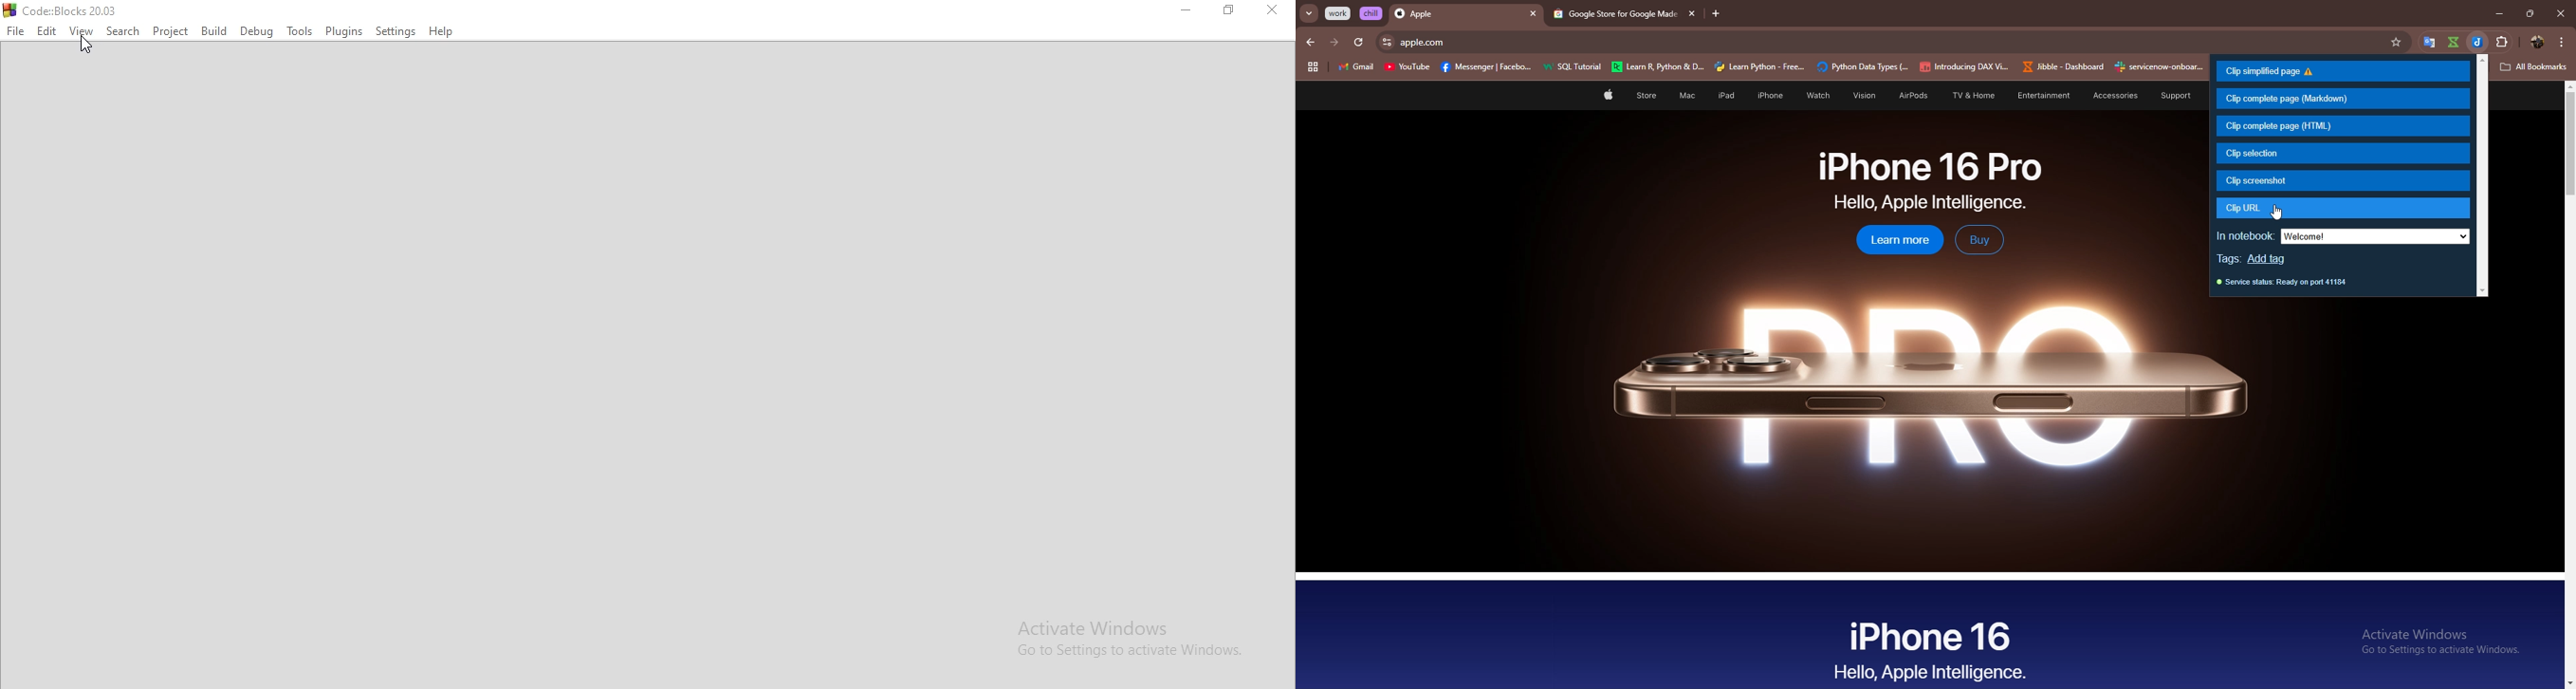 The width and height of the screenshot is (2576, 700). Describe the element at coordinates (1893, 42) in the screenshot. I see `apple.com` at that location.